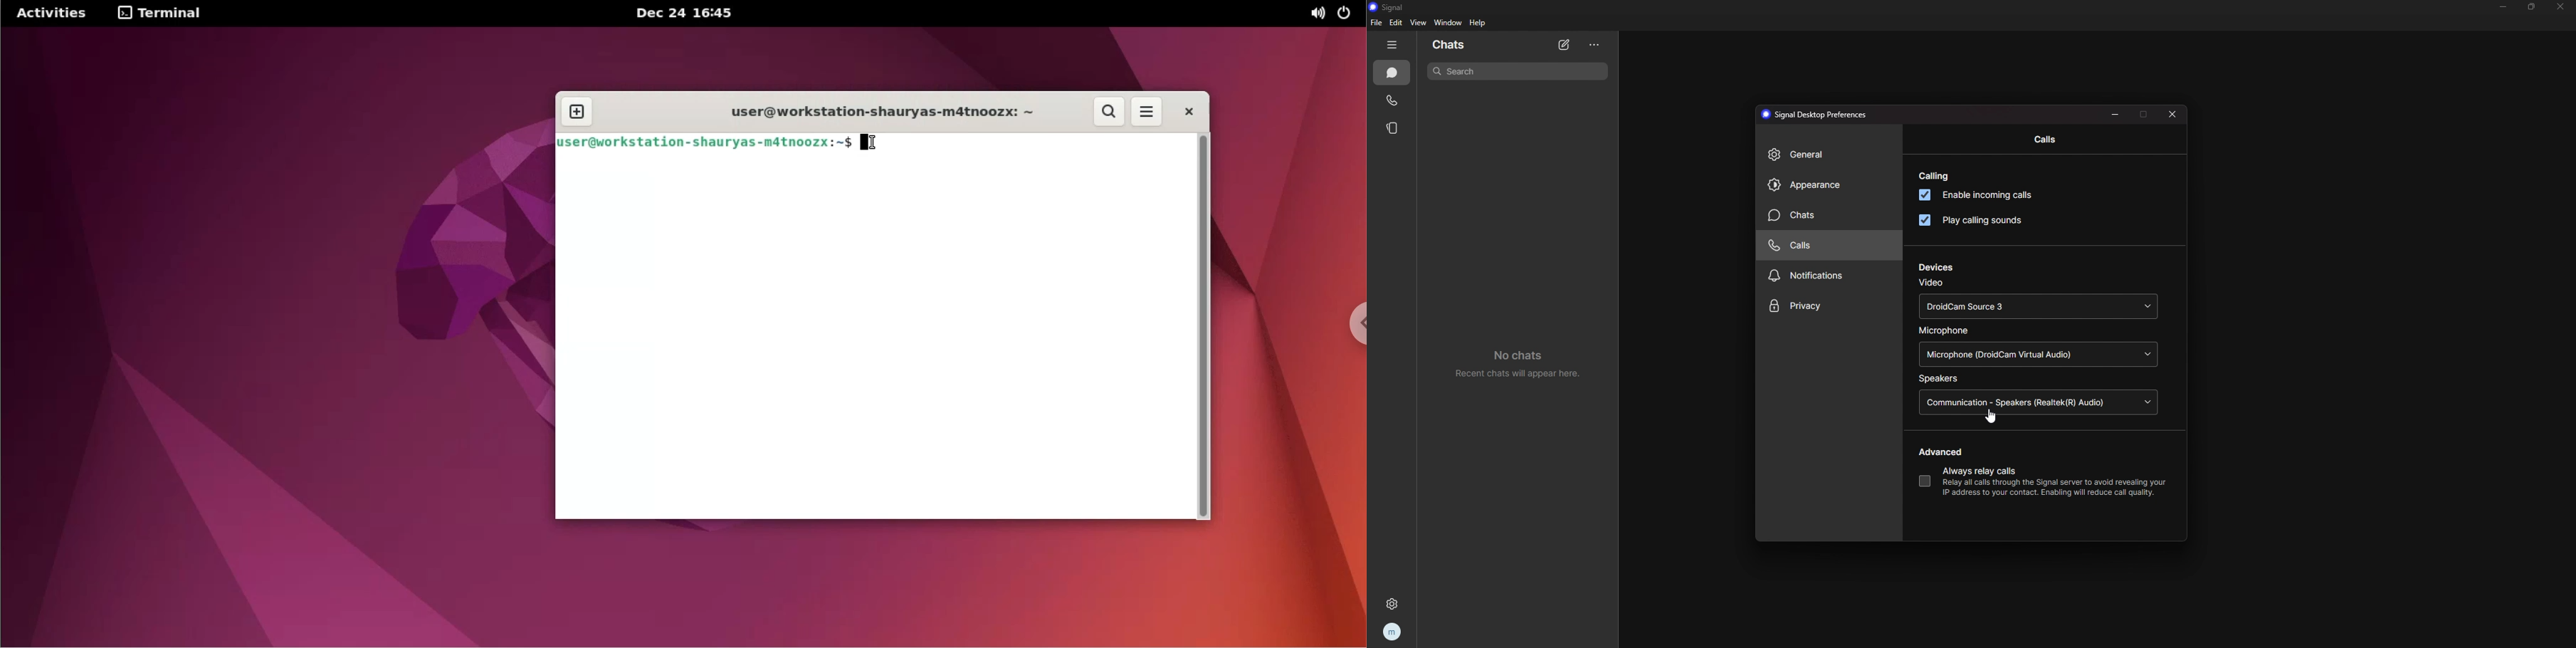 The height and width of the screenshot is (672, 2576). What do you see at coordinates (1392, 100) in the screenshot?
I see `calls` at bounding box center [1392, 100].